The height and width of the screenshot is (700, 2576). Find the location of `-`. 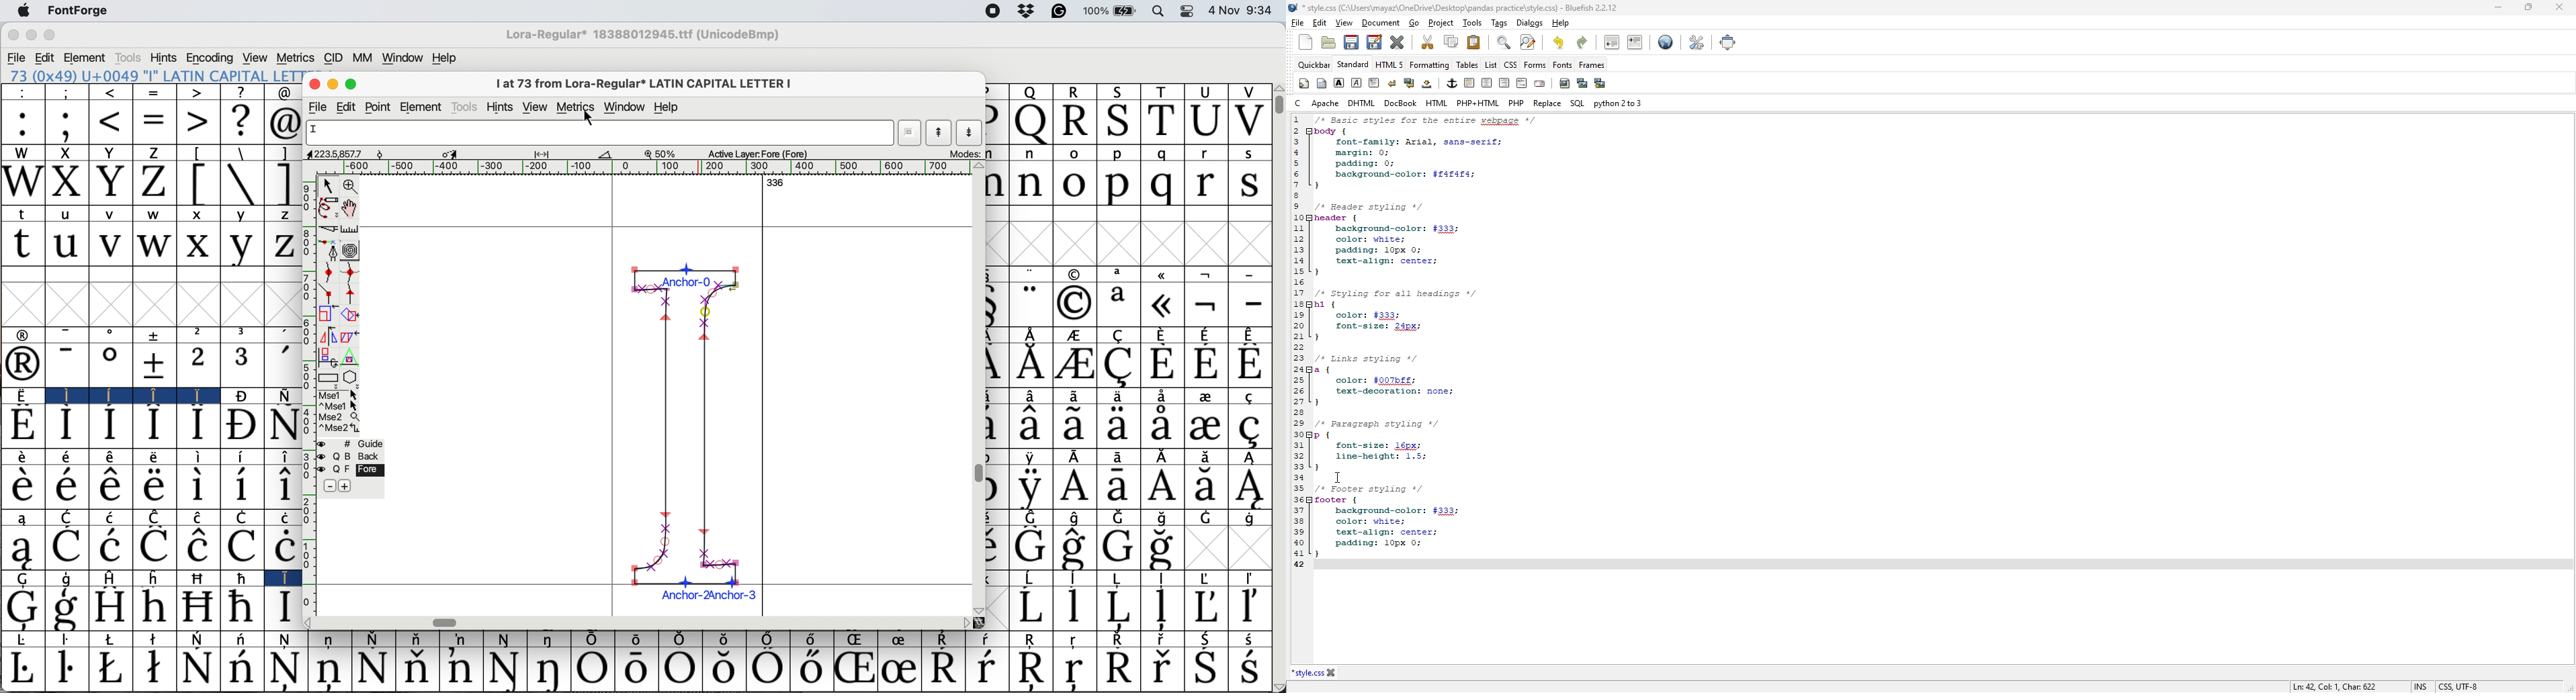

- is located at coordinates (67, 365).